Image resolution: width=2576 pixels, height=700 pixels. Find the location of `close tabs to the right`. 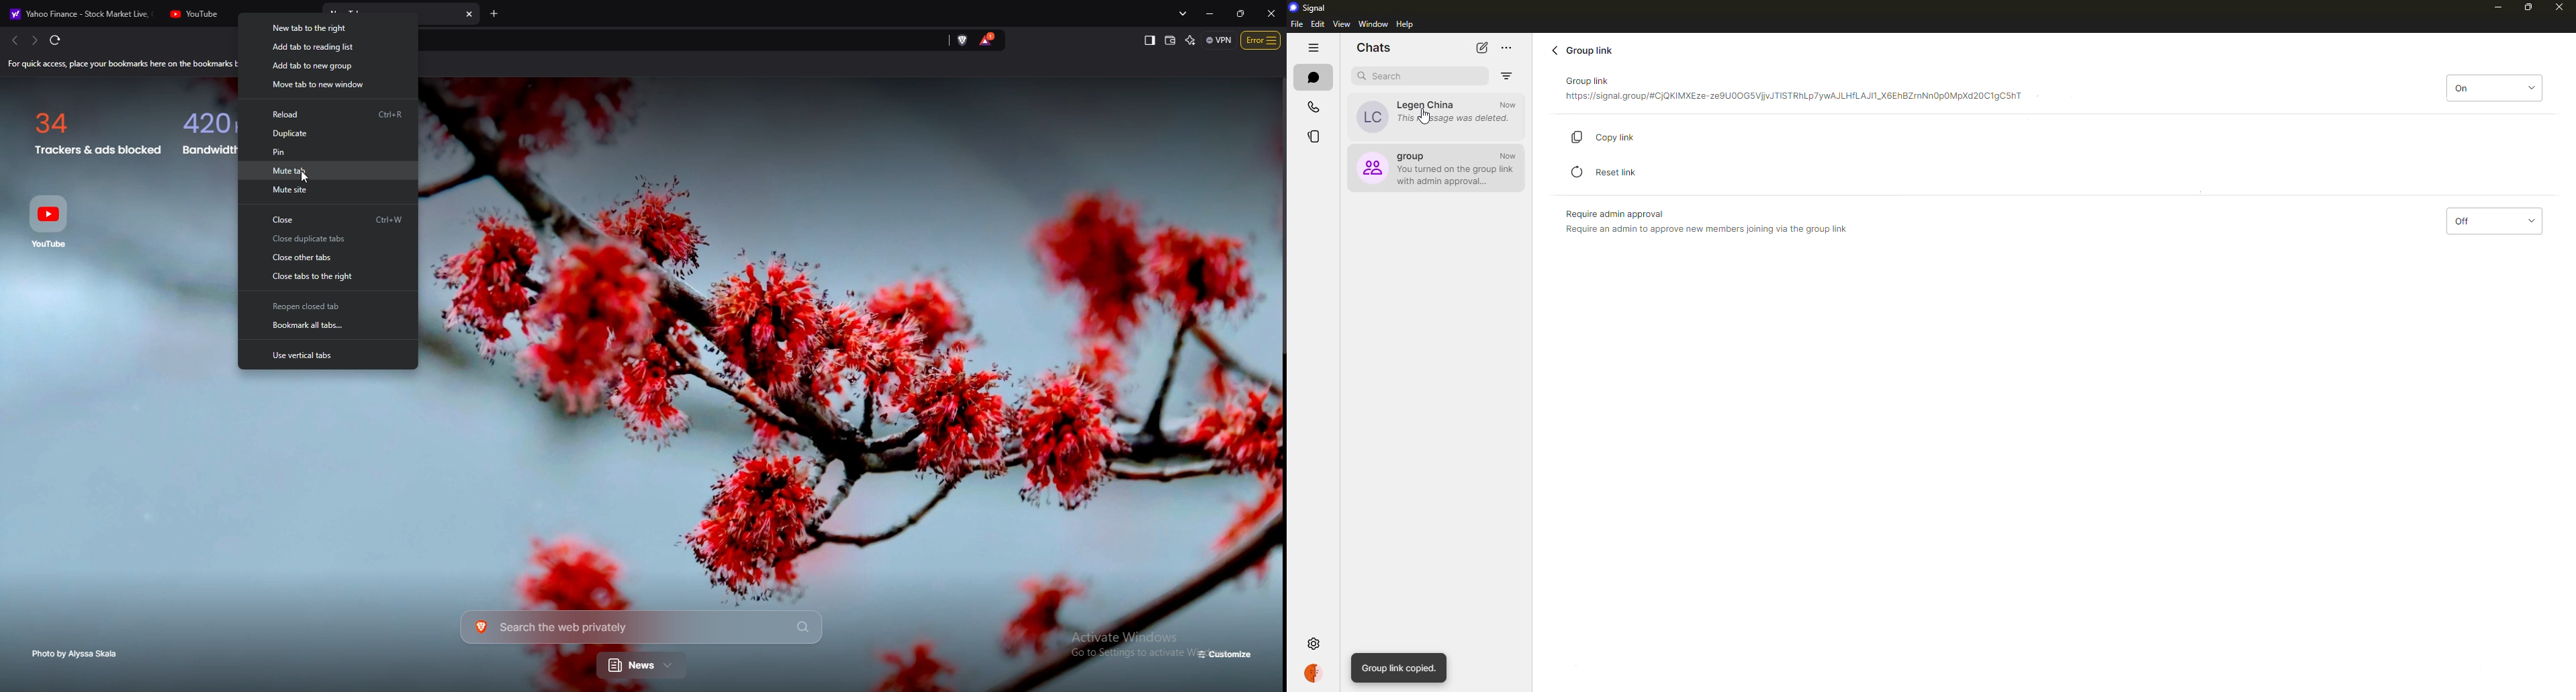

close tabs to the right is located at coordinates (328, 277).